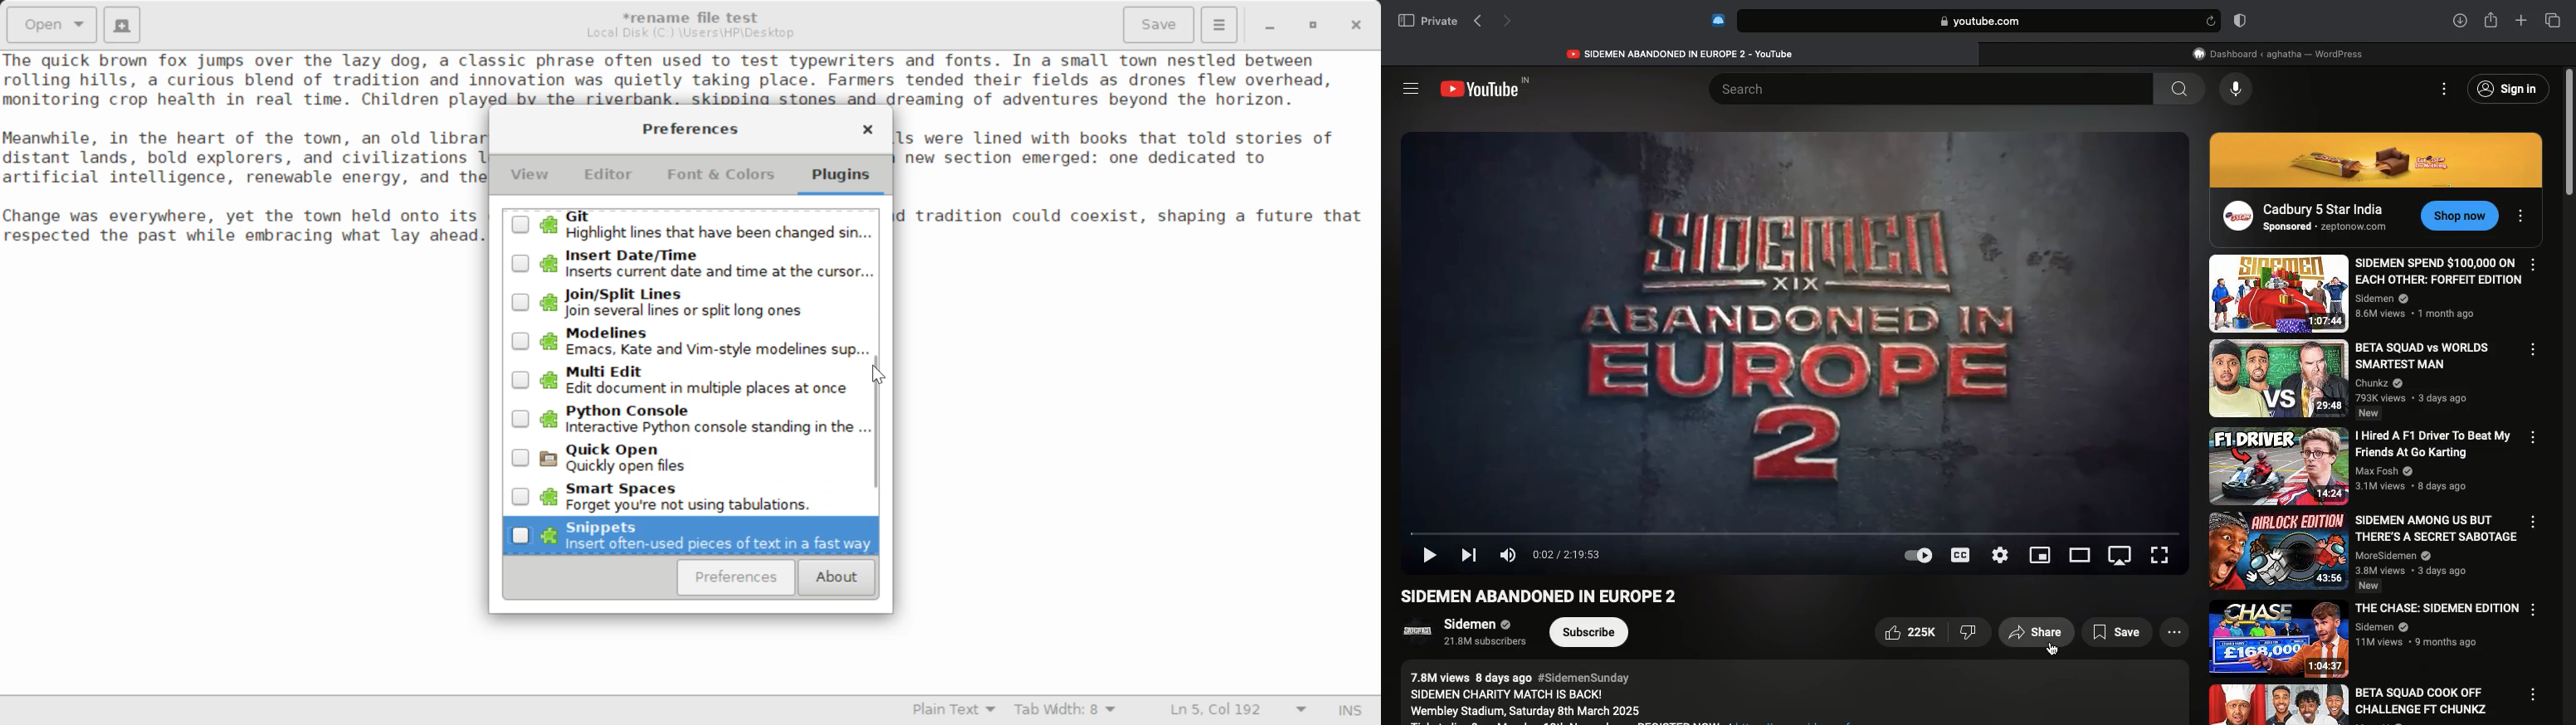 The height and width of the screenshot is (728, 2576). Describe the element at coordinates (1931, 634) in the screenshot. I see `Like` at that location.